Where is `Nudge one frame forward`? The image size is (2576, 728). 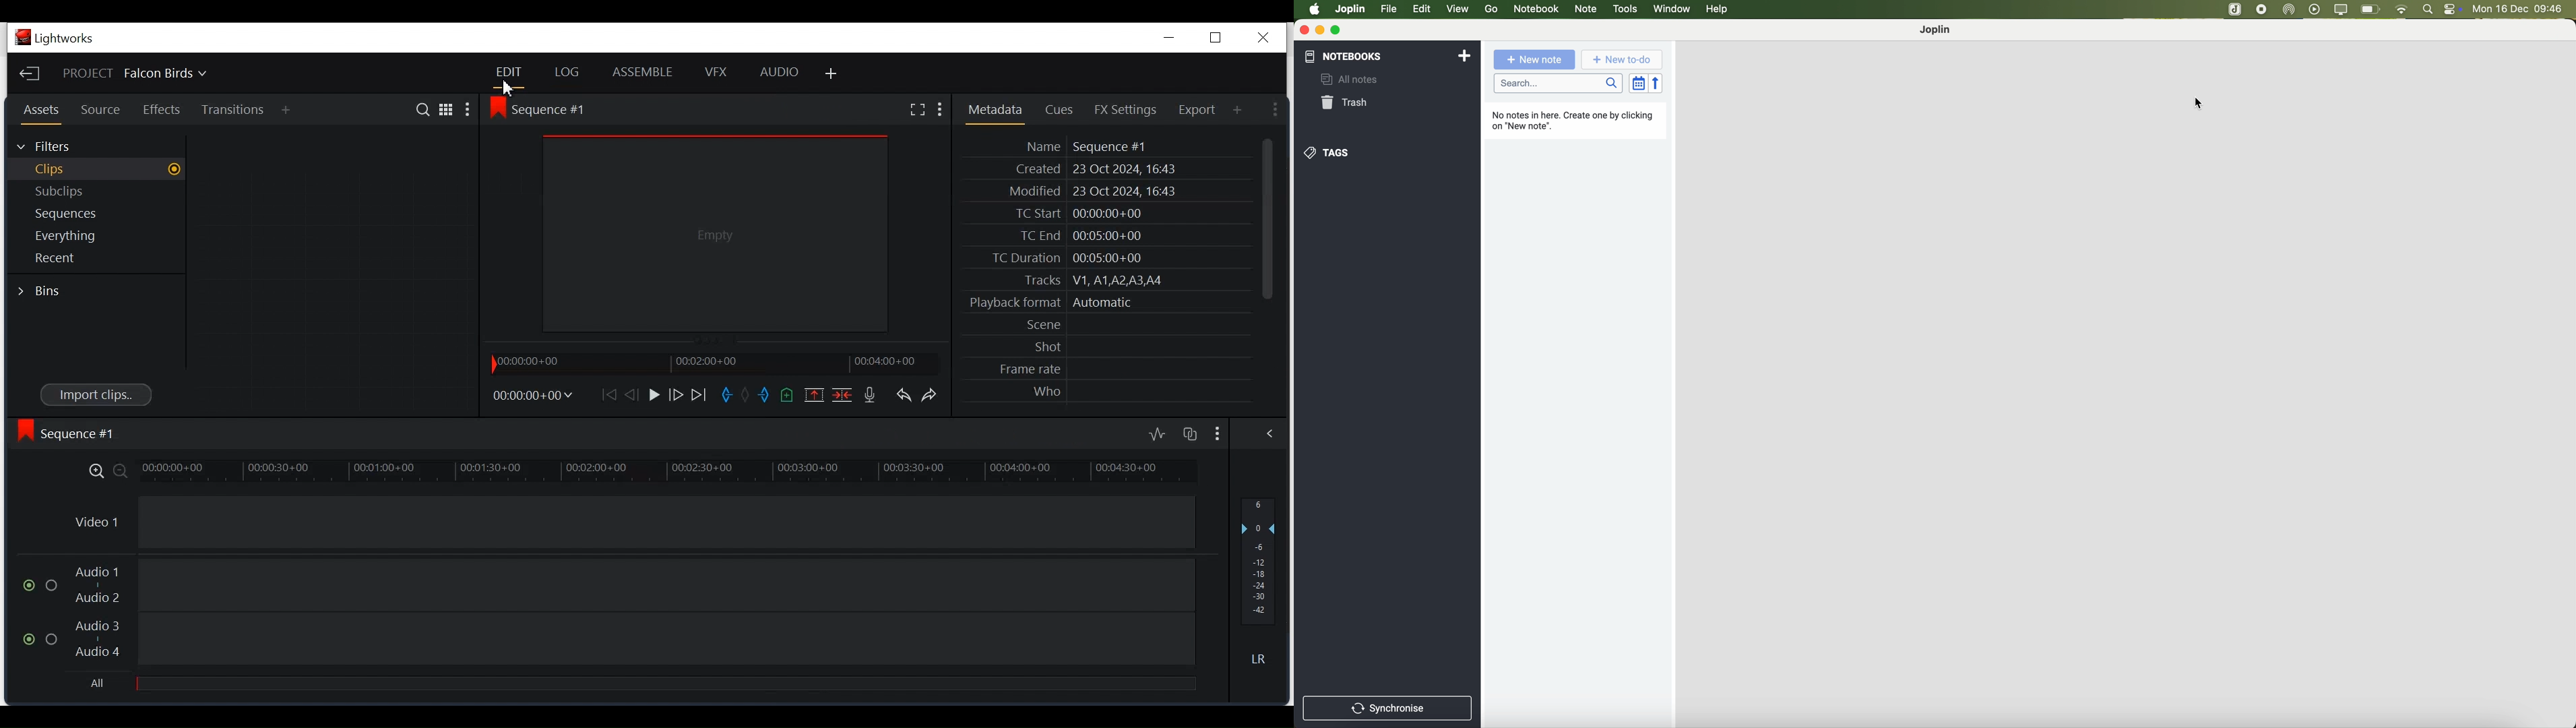 Nudge one frame forward is located at coordinates (677, 394).